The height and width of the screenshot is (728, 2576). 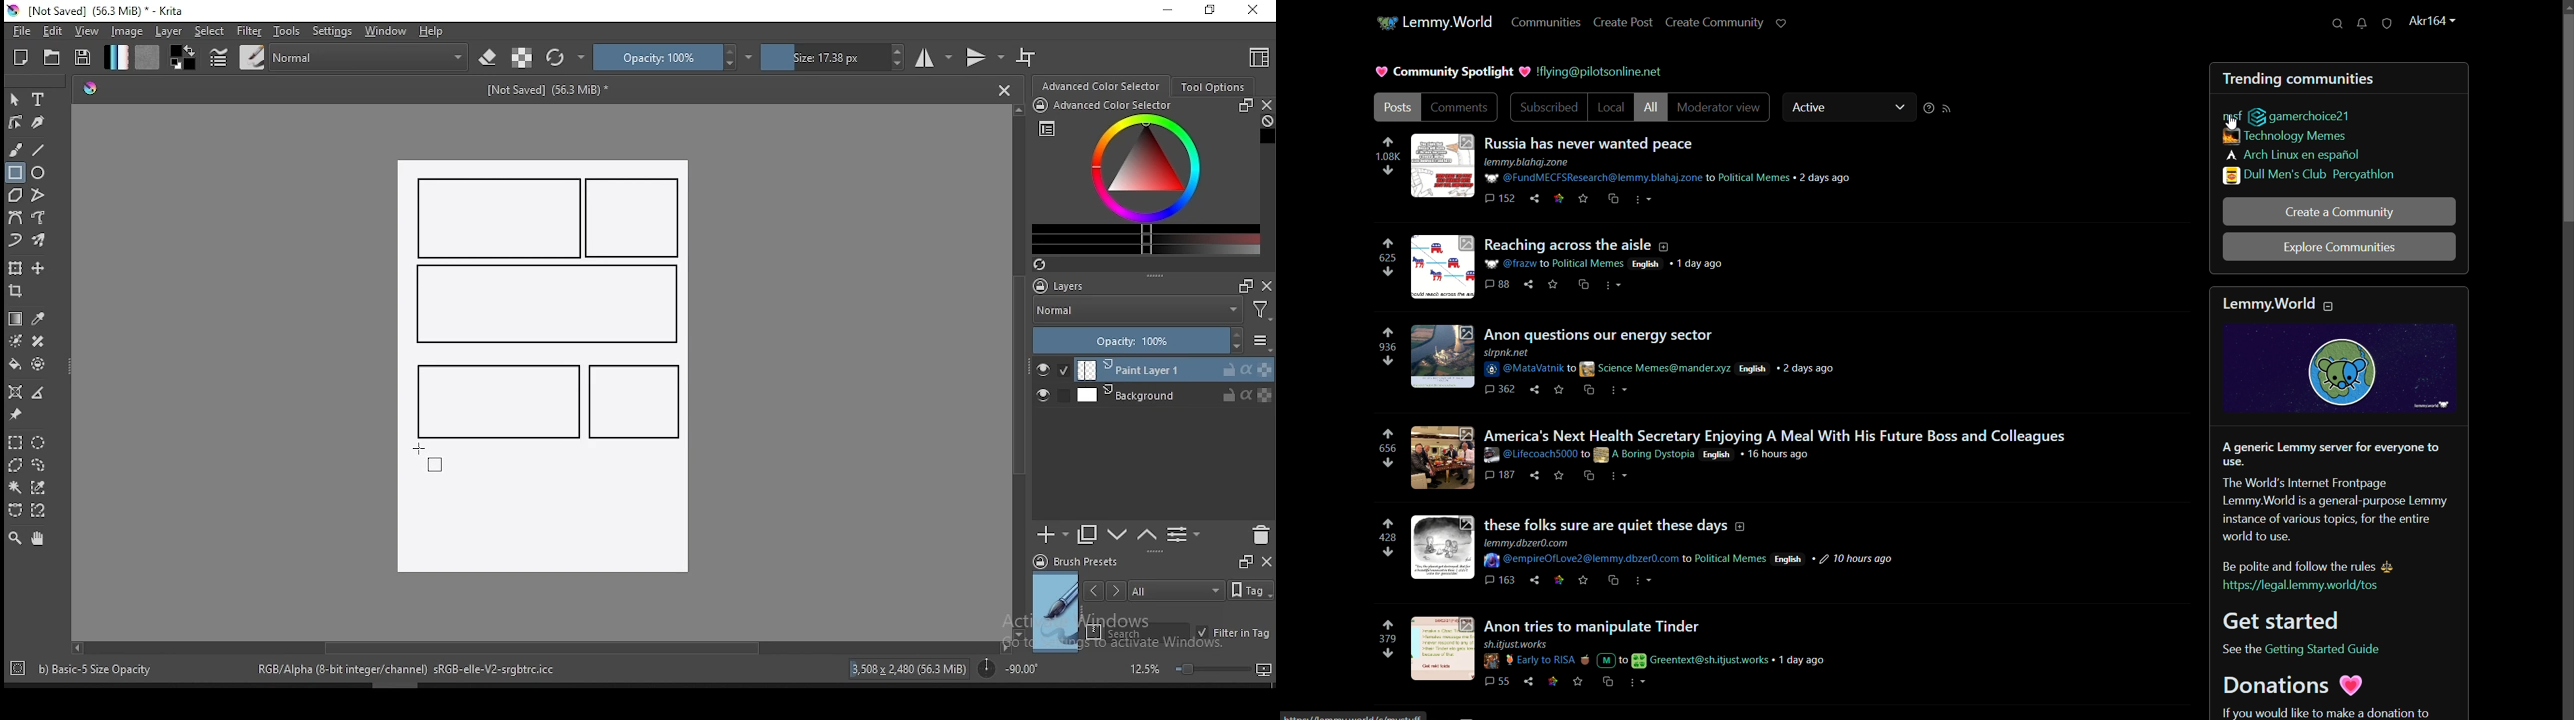 What do you see at coordinates (38, 341) in the screenshot?
I see `smart patch tool` at bounding box center [38, 341].